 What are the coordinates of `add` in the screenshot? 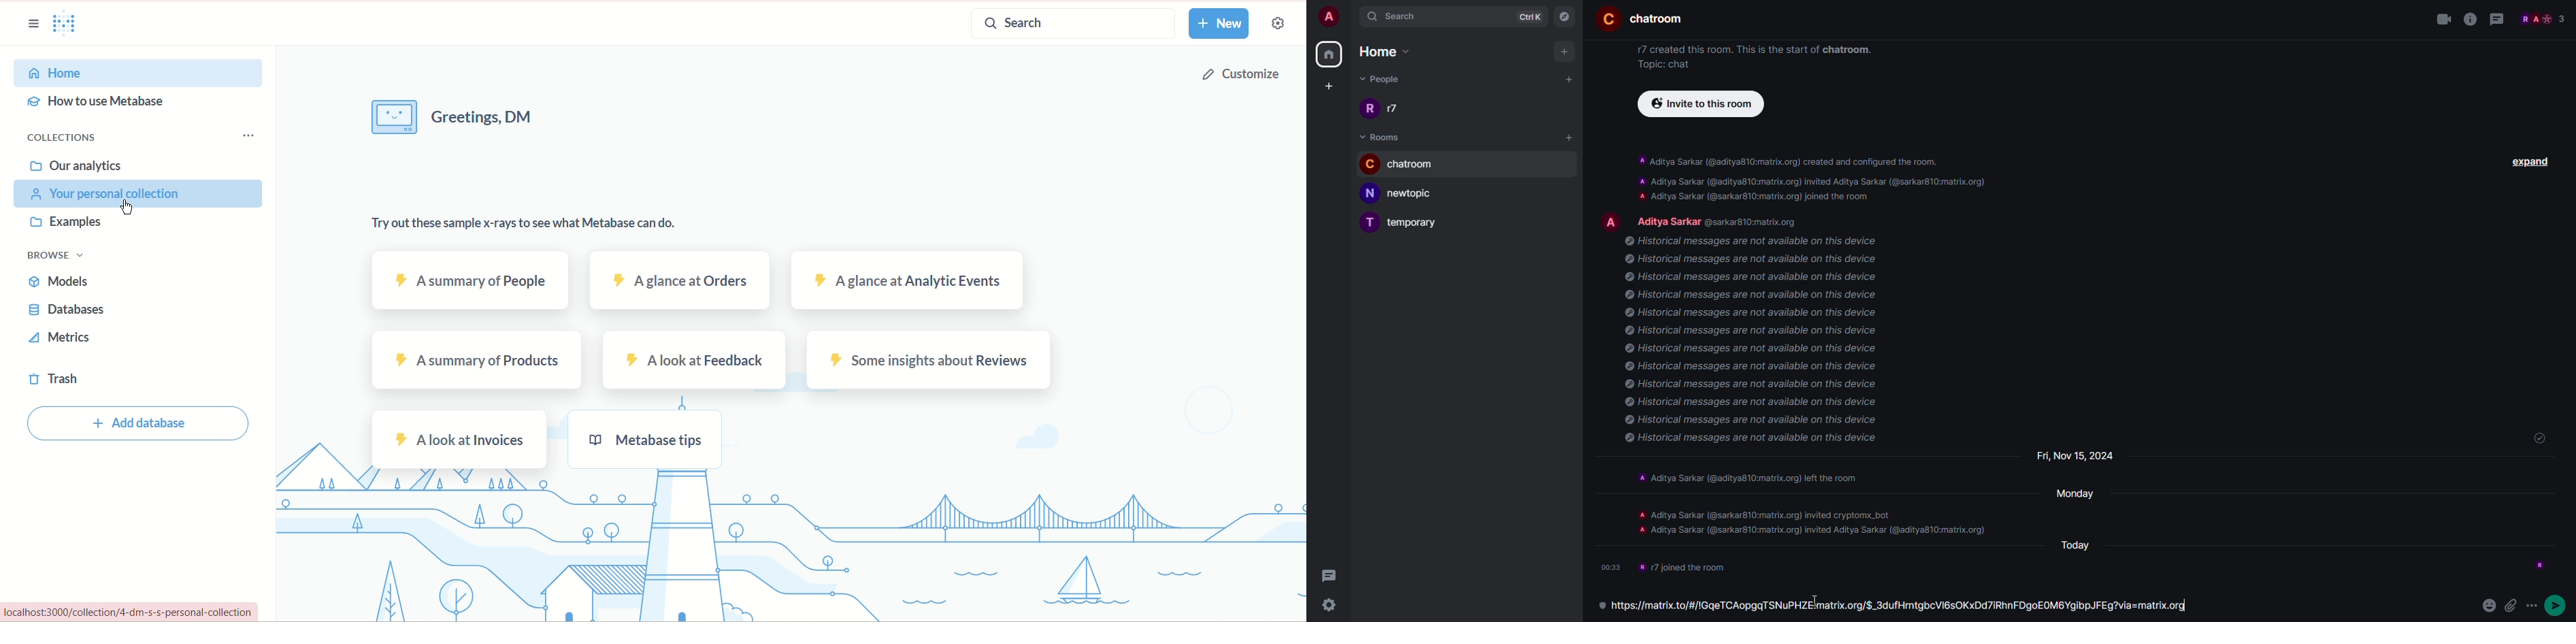 It's located at (1566, 52).